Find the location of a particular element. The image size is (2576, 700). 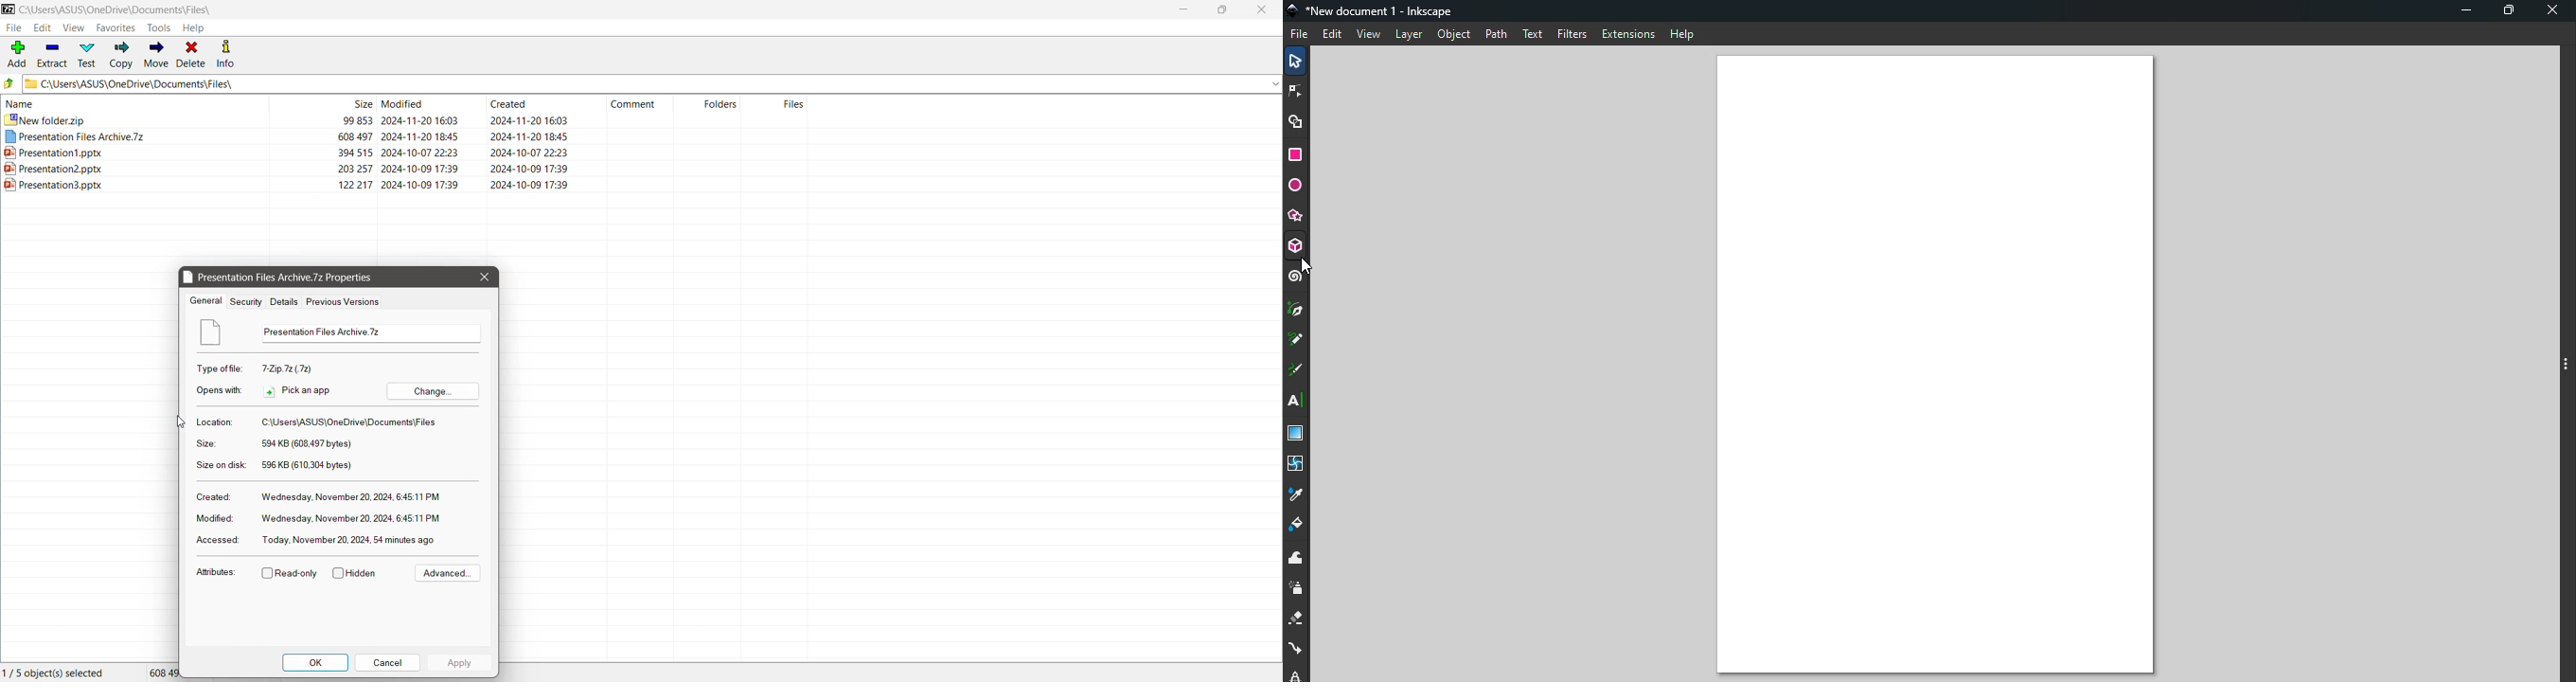

Minimize is located at coordinates (1184, 9).